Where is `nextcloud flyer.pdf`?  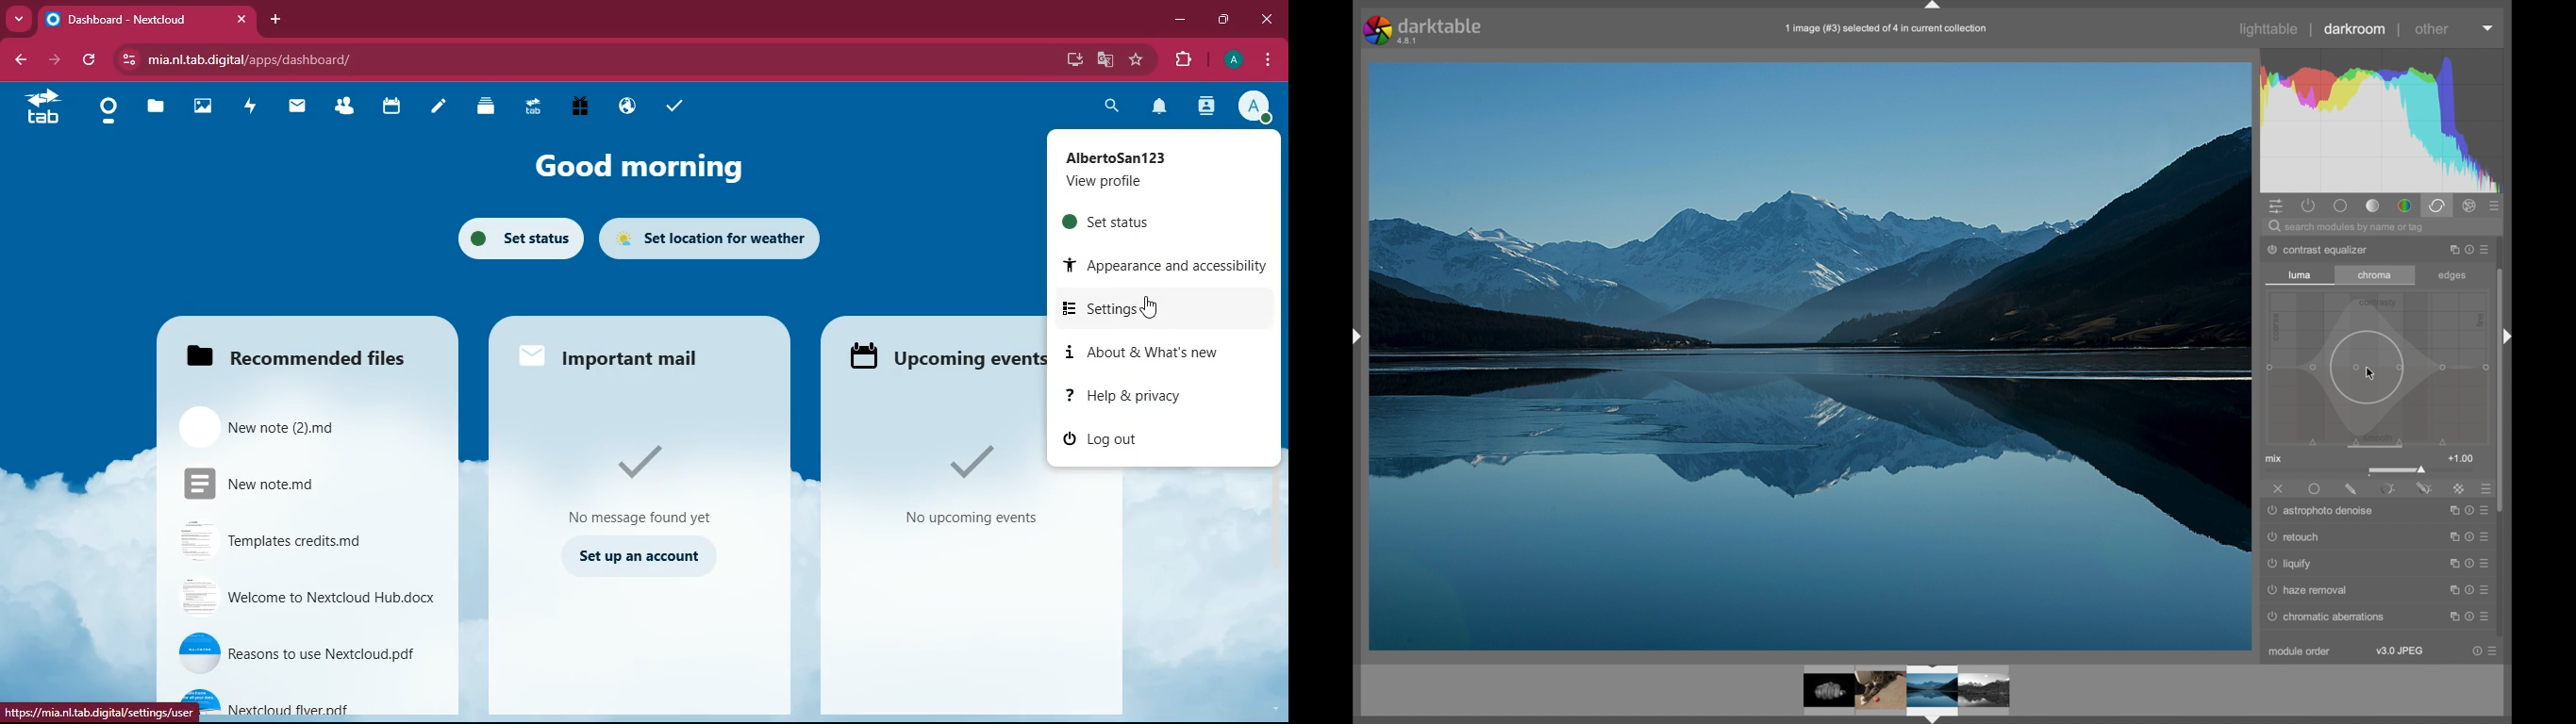
nextcloud flyer.pdf is located at coordinates (317, 700).